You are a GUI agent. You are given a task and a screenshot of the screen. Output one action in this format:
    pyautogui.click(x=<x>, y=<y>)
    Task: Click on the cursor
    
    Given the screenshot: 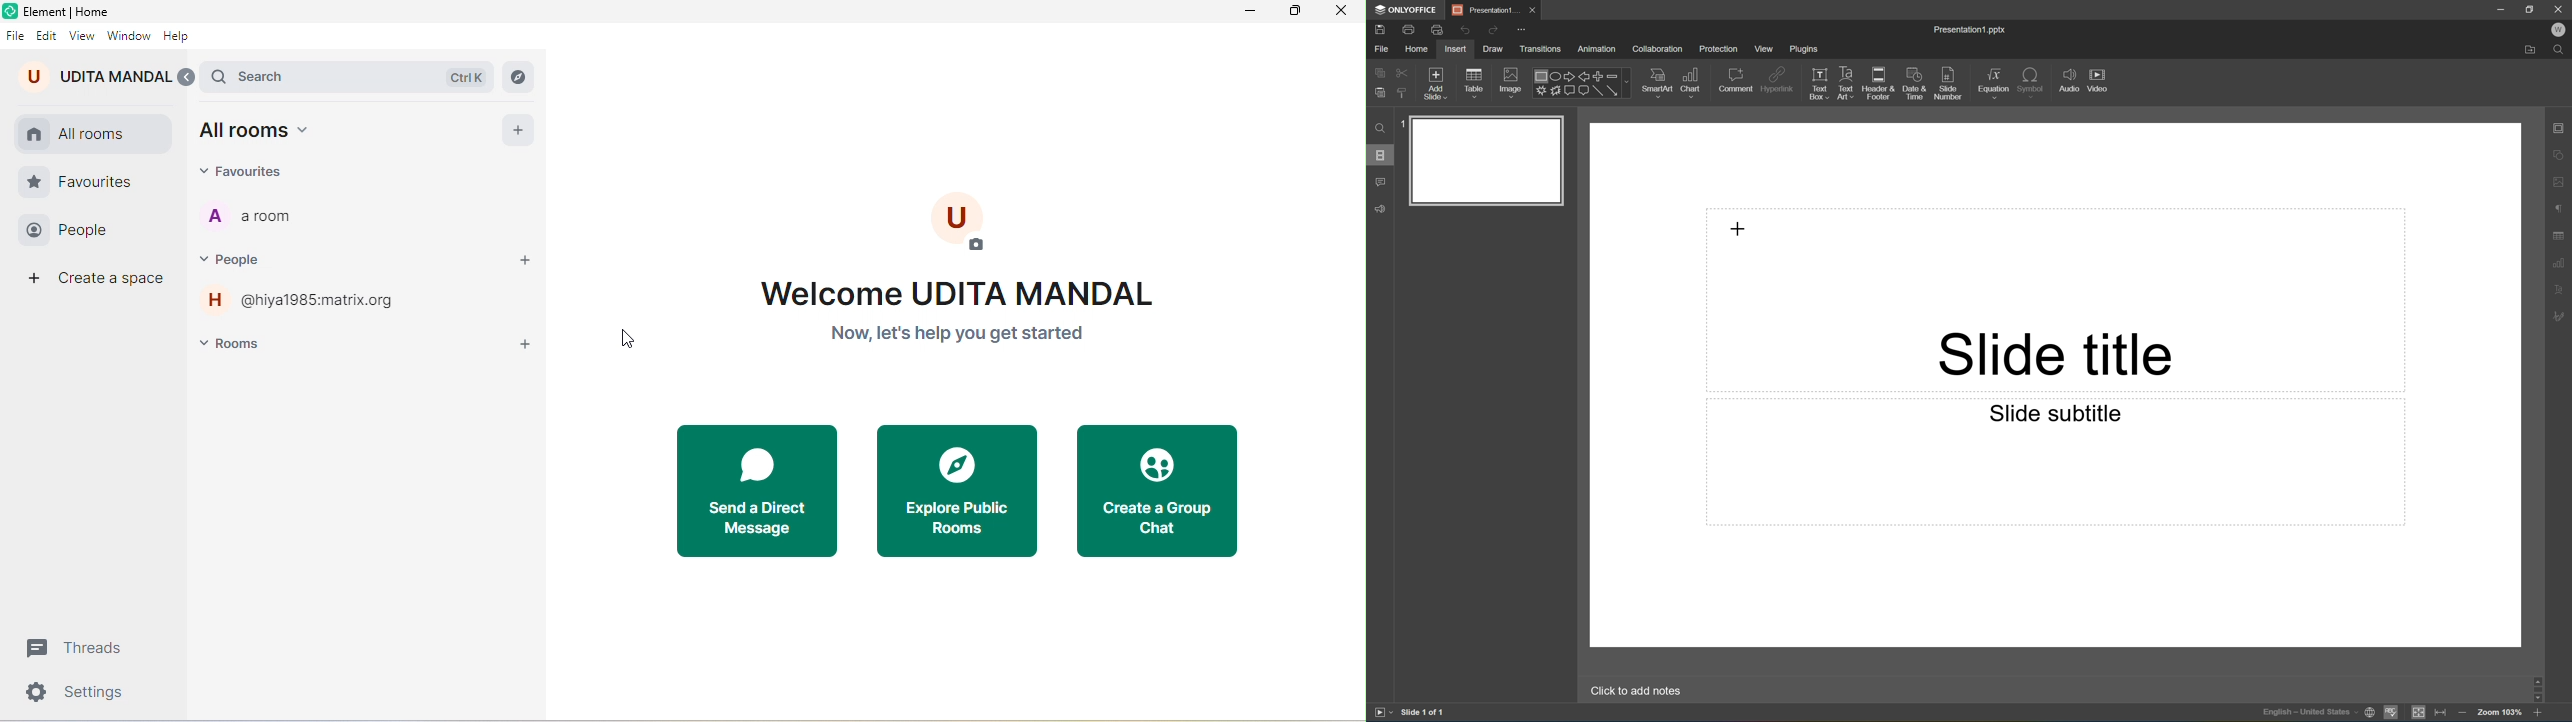 What is the action you would take?
    pyautogui.click(x=628, y=339)
    